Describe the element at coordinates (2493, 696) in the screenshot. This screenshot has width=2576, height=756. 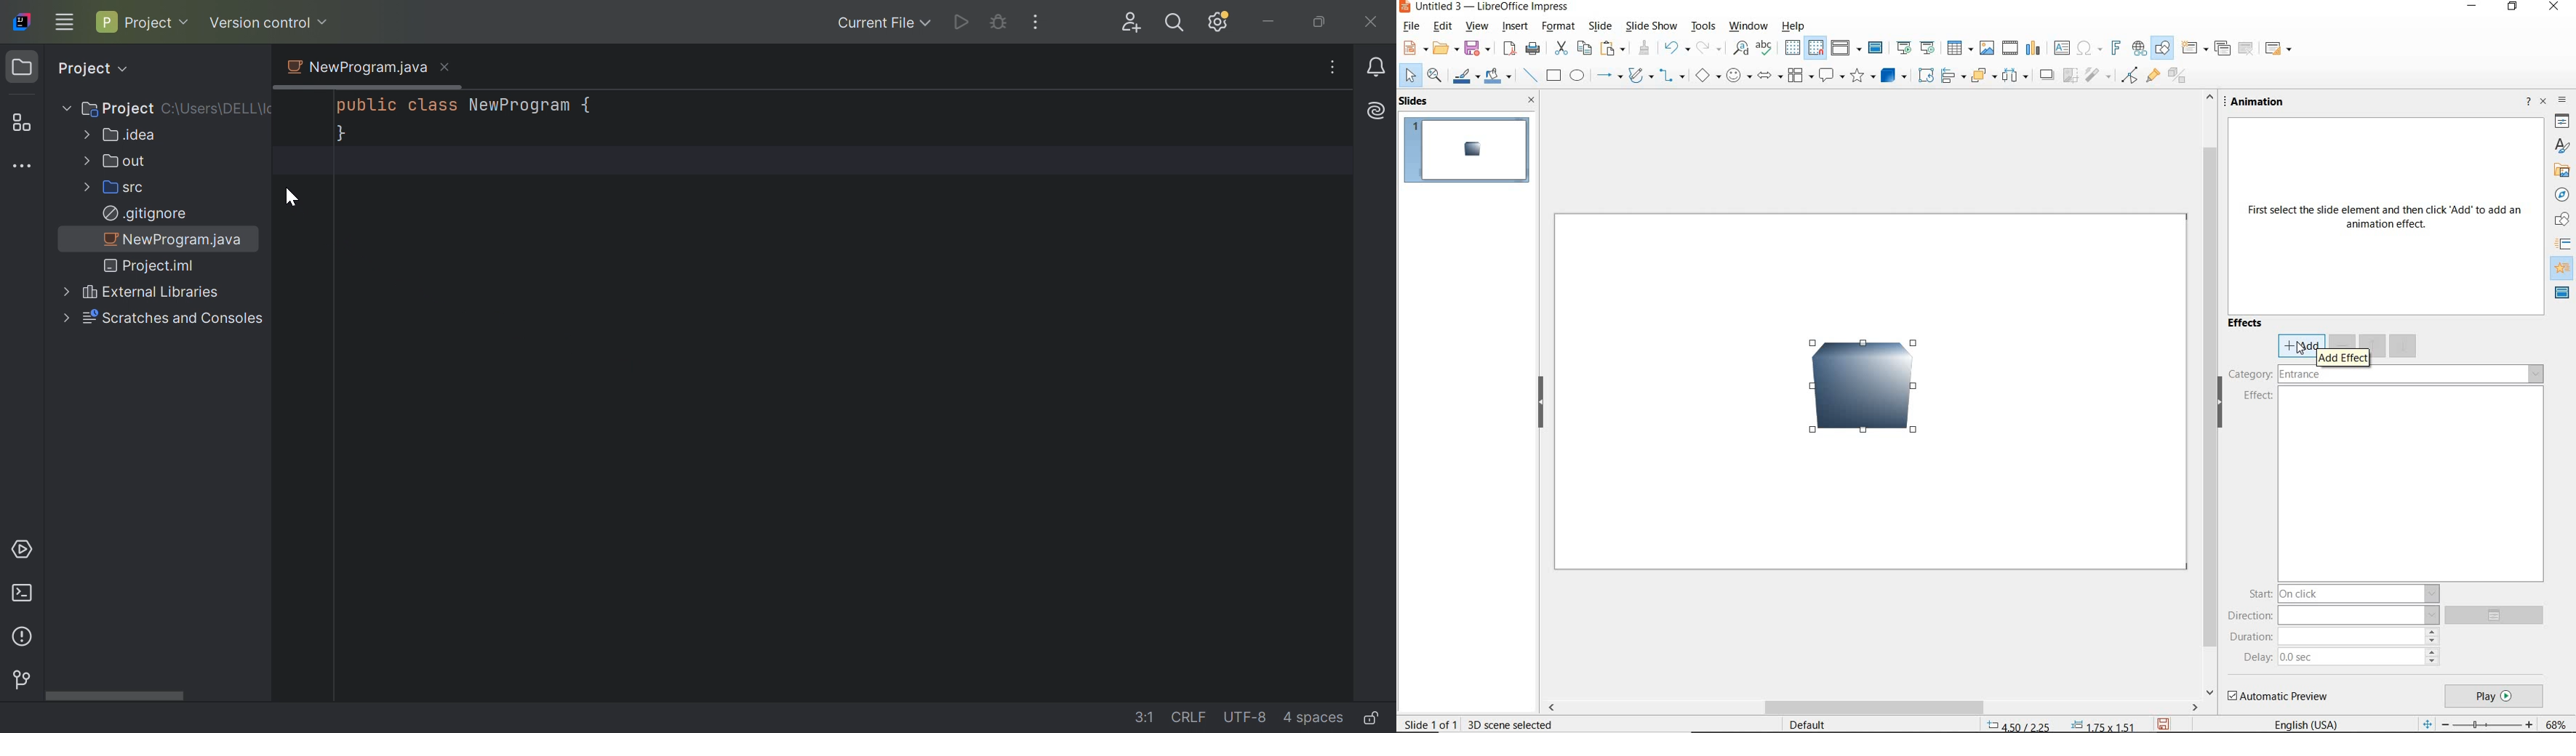
I see `play` at that location.